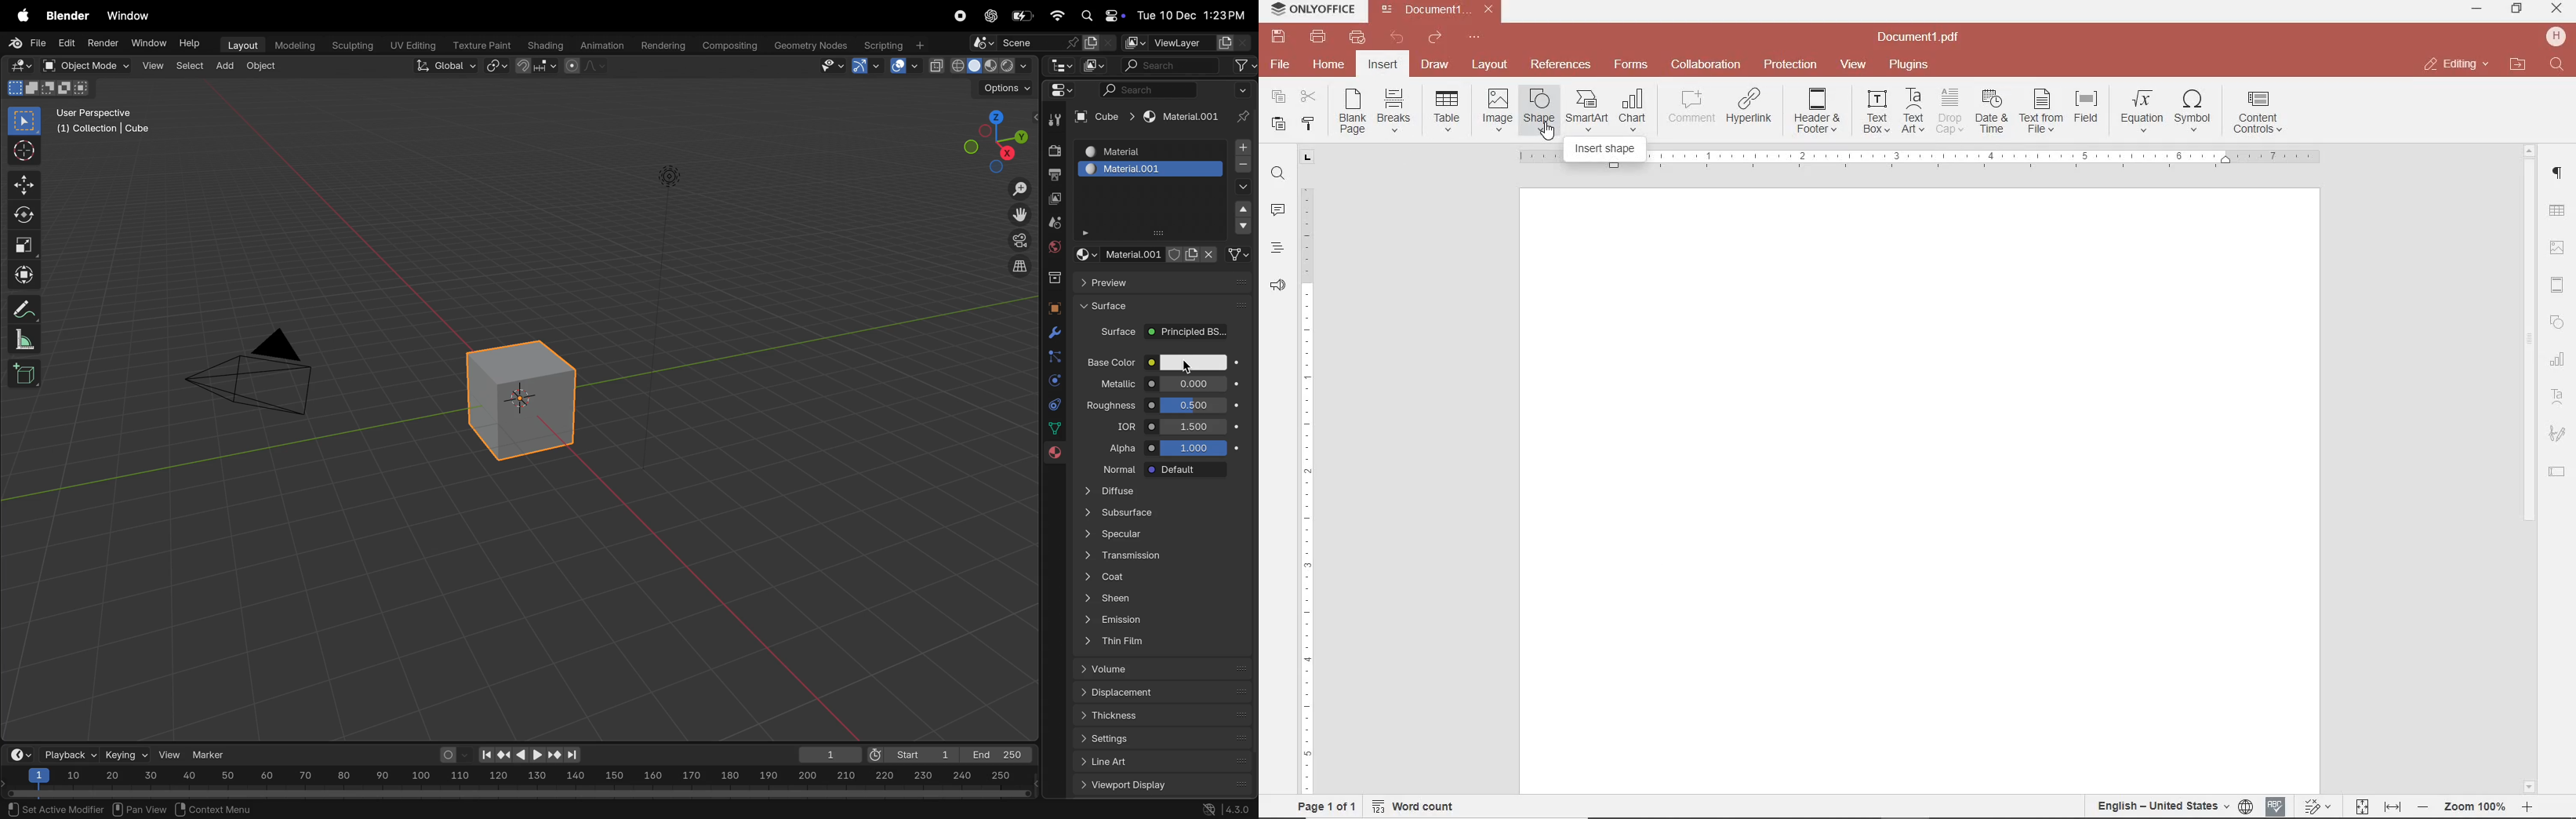 This screenshot has height=840, width=2576. What do you see at coordinates (1587, 110) in the screenshot?
I see `INSERT SMART ART` at bounding box center [1587, 110].